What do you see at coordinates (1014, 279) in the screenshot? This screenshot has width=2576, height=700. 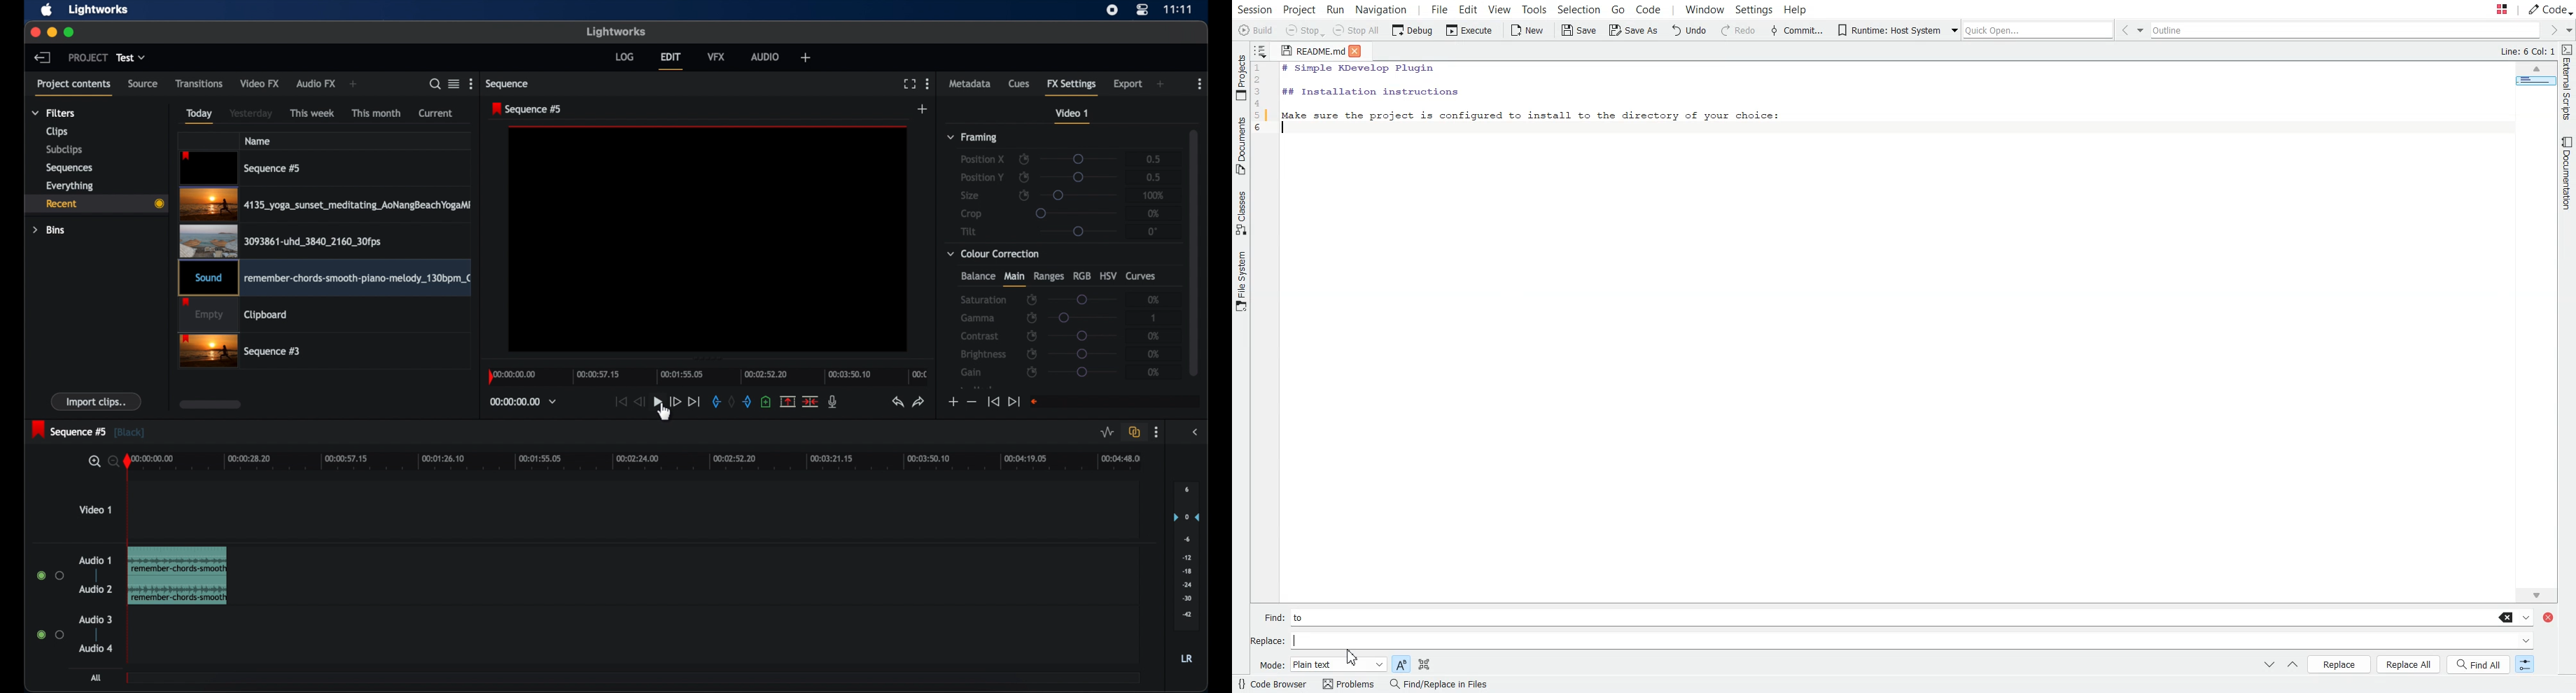 I see `main` at bounding box center [1014, 279].